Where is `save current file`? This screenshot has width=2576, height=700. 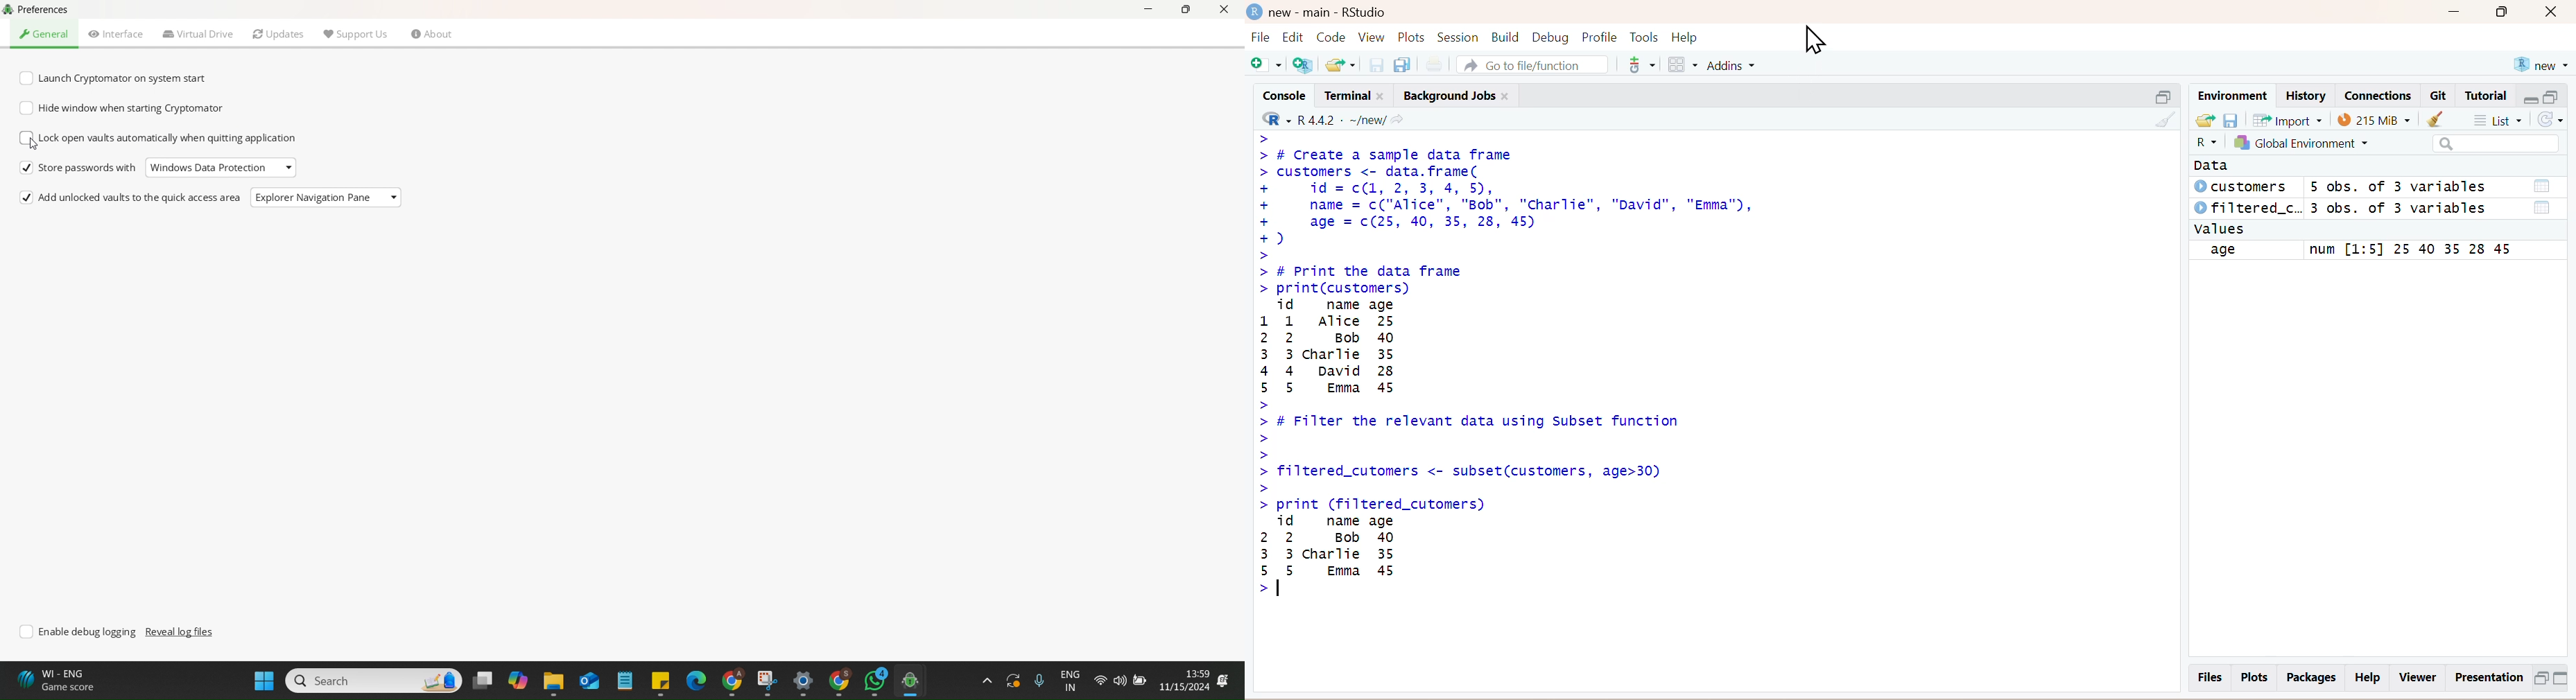 save current file is located at coordinates (1376, 64).